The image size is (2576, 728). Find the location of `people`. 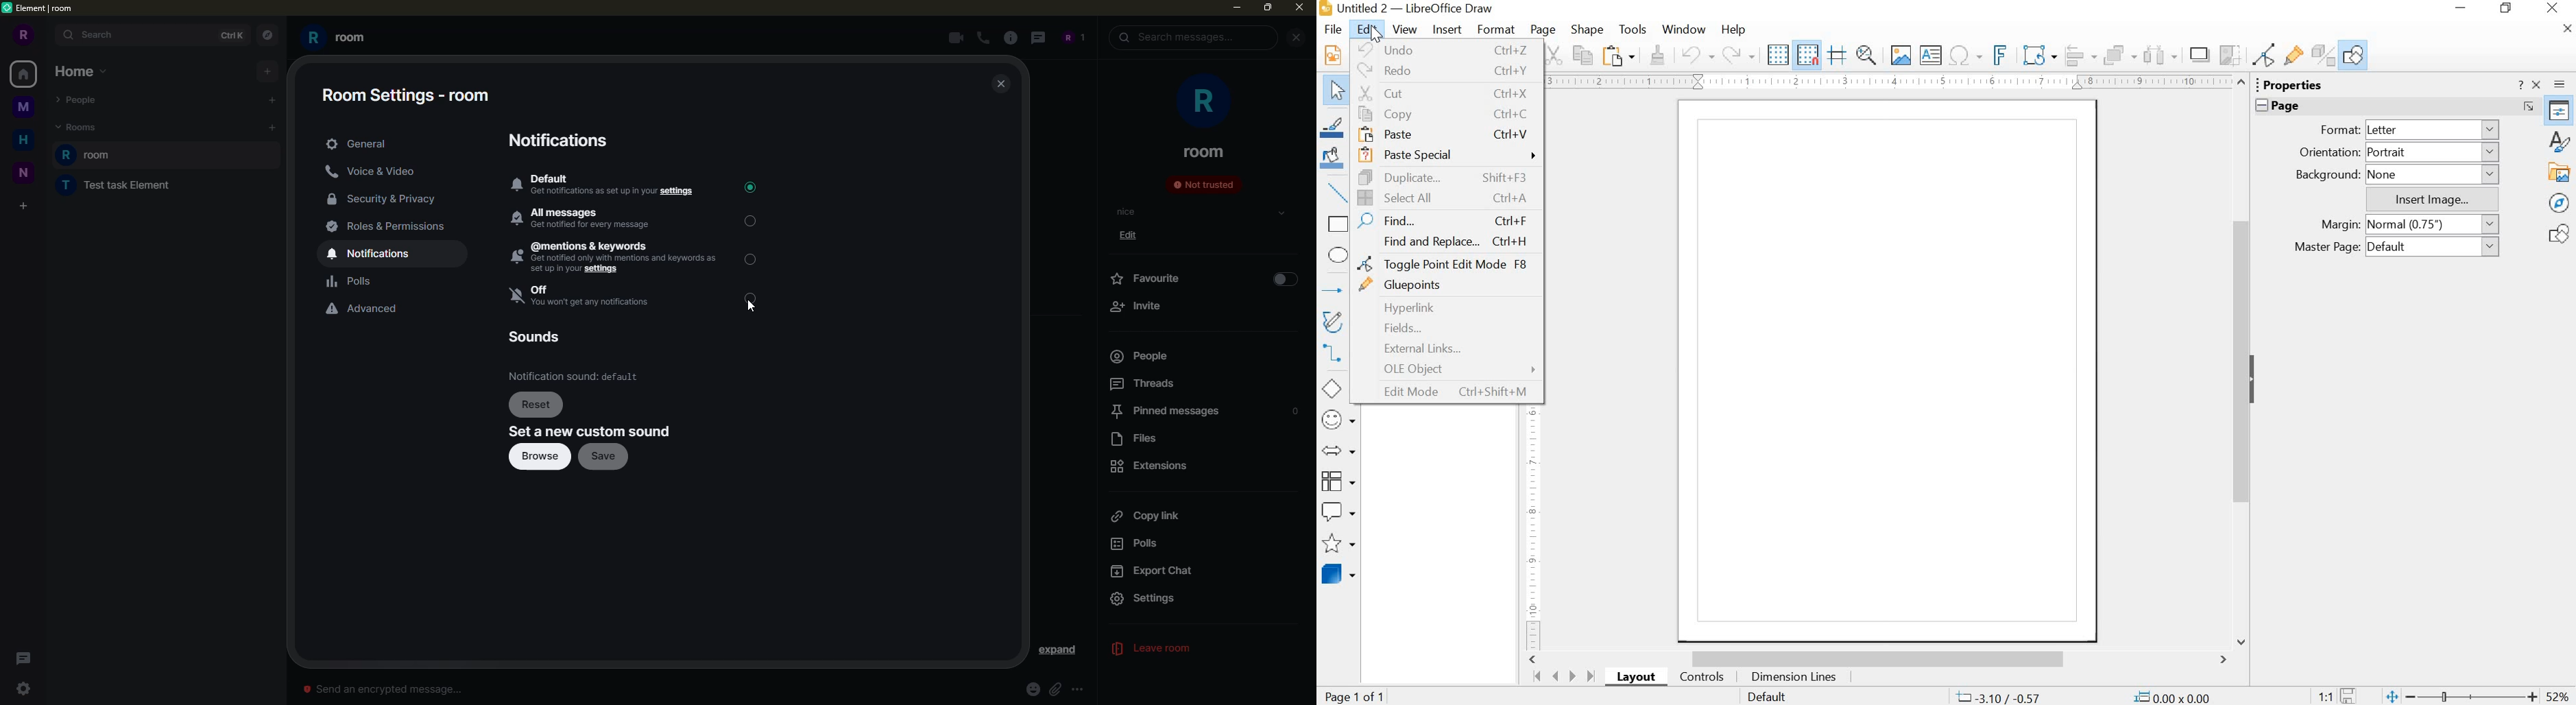

people is located at coordinates (1138, 356).